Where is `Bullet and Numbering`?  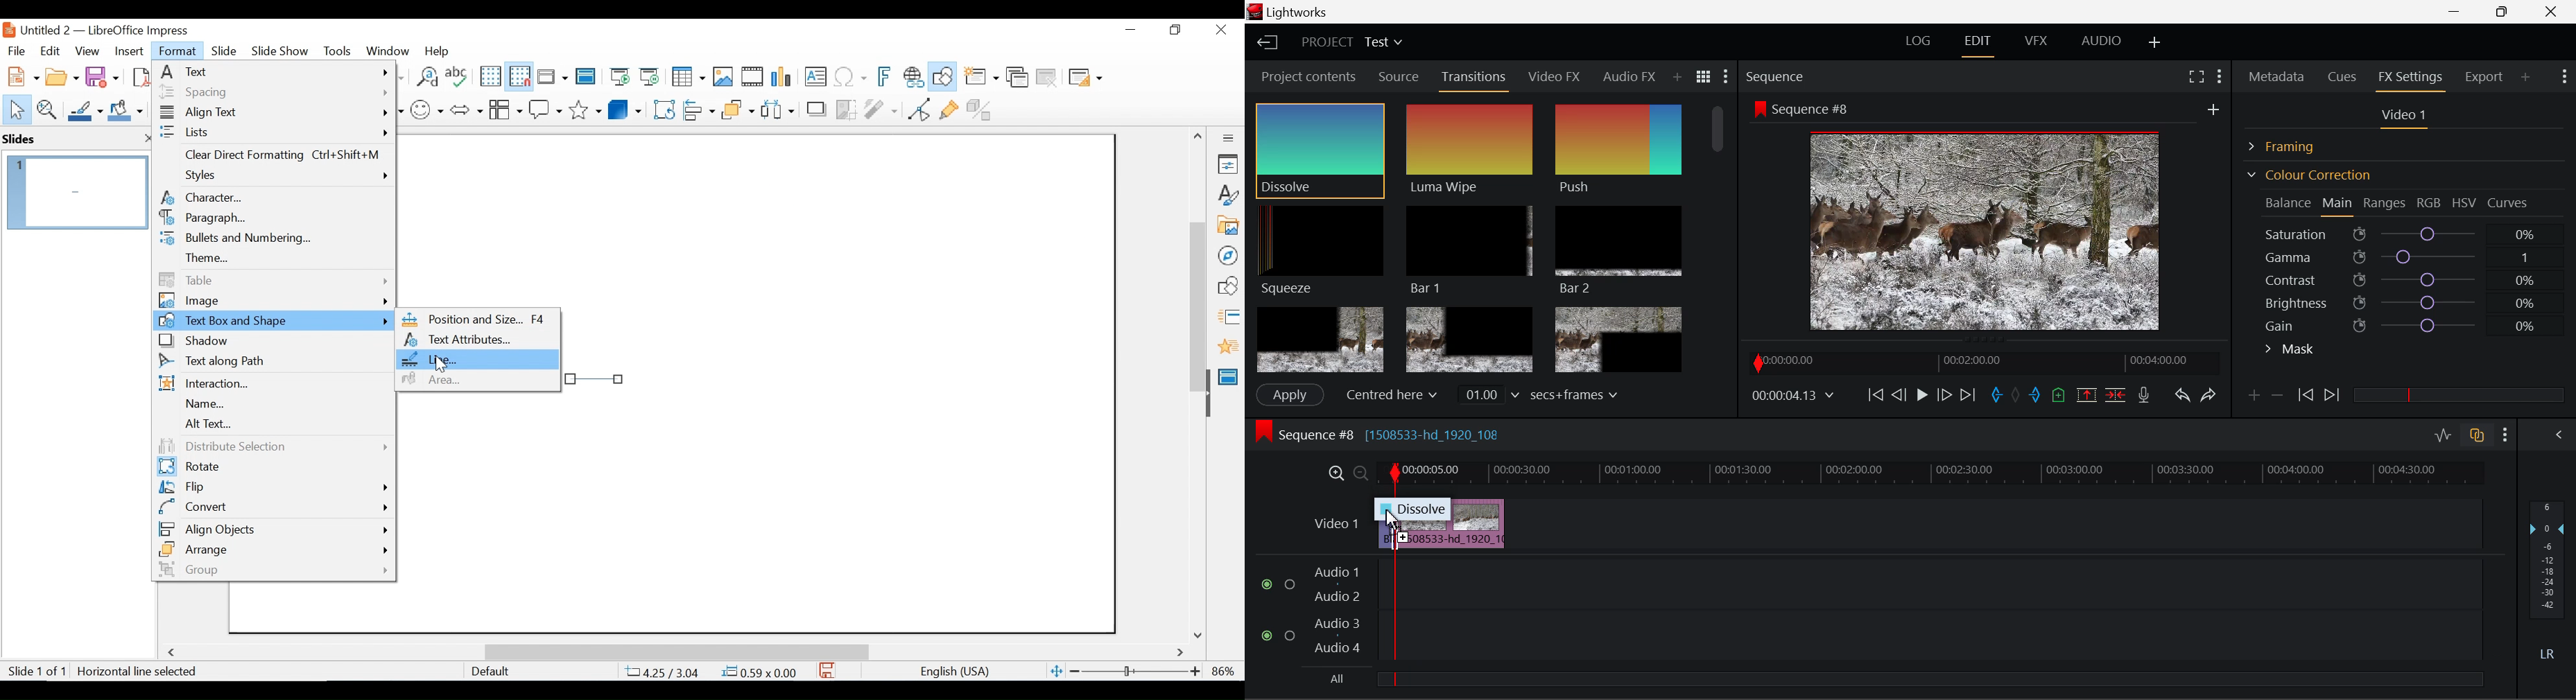
Bullet and Numbering is located at coordinates (272, 239).